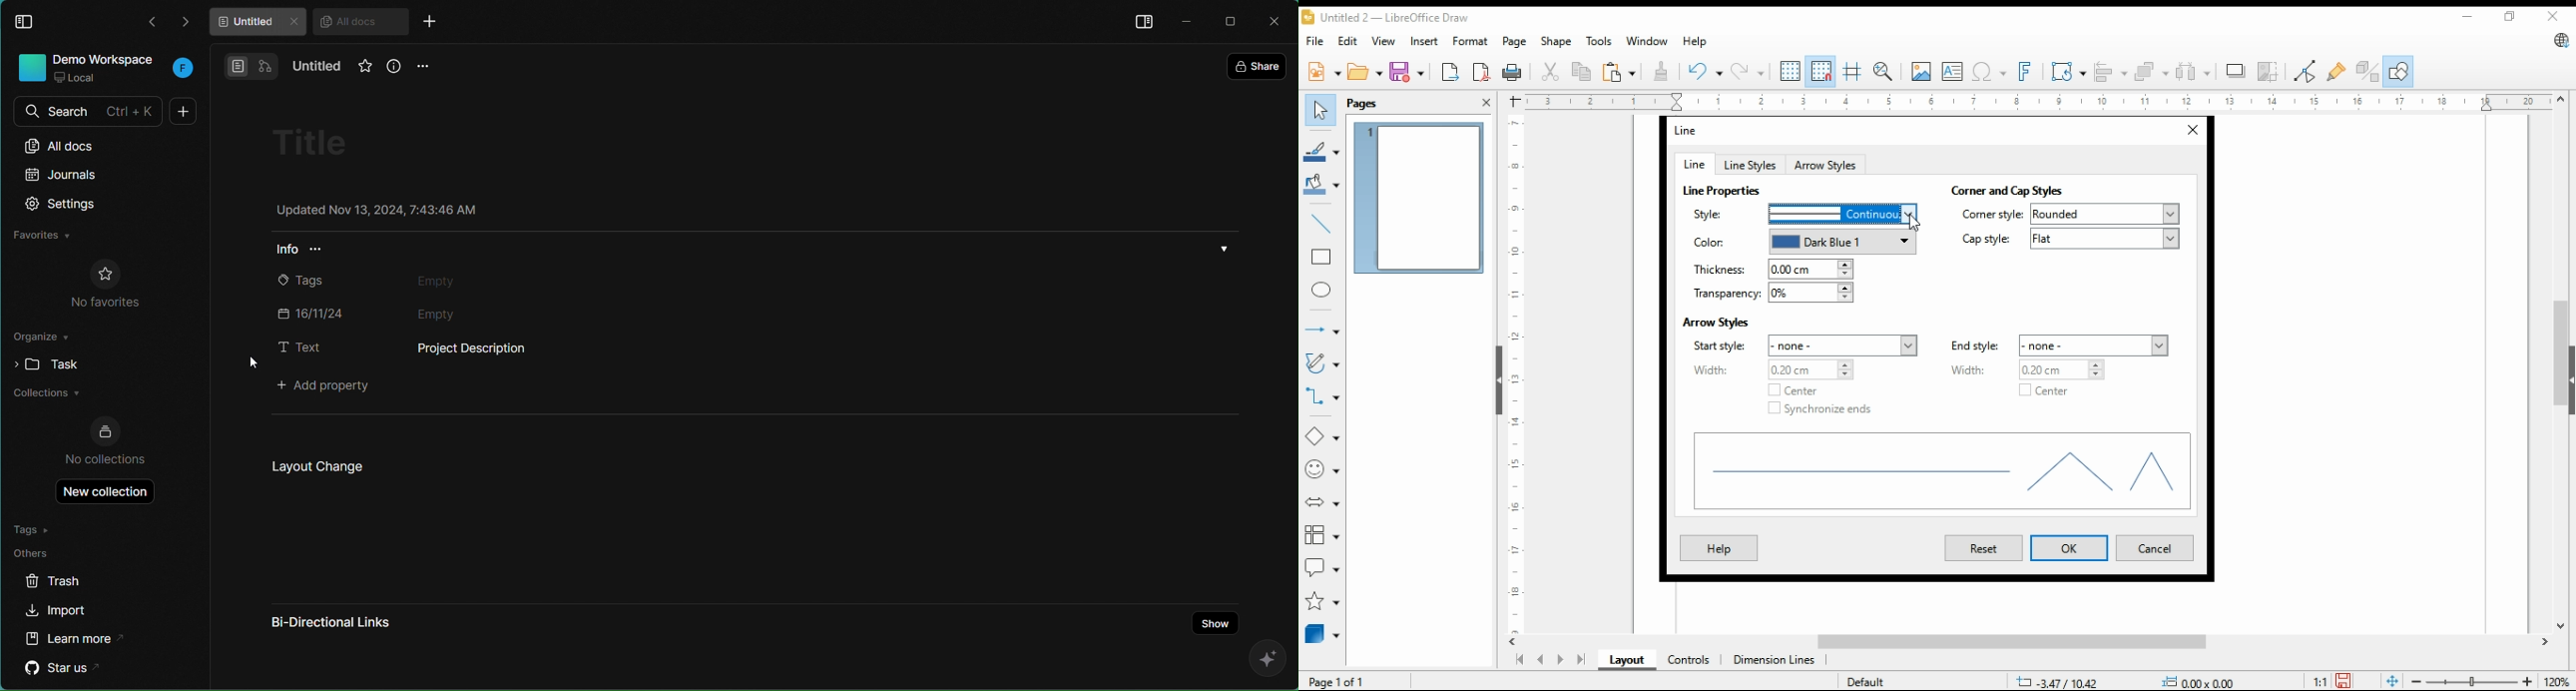  What do you see at coordinates (2469, 681) in the screenshot?
I see `zoom slider` at bounding box center [2469, 681].